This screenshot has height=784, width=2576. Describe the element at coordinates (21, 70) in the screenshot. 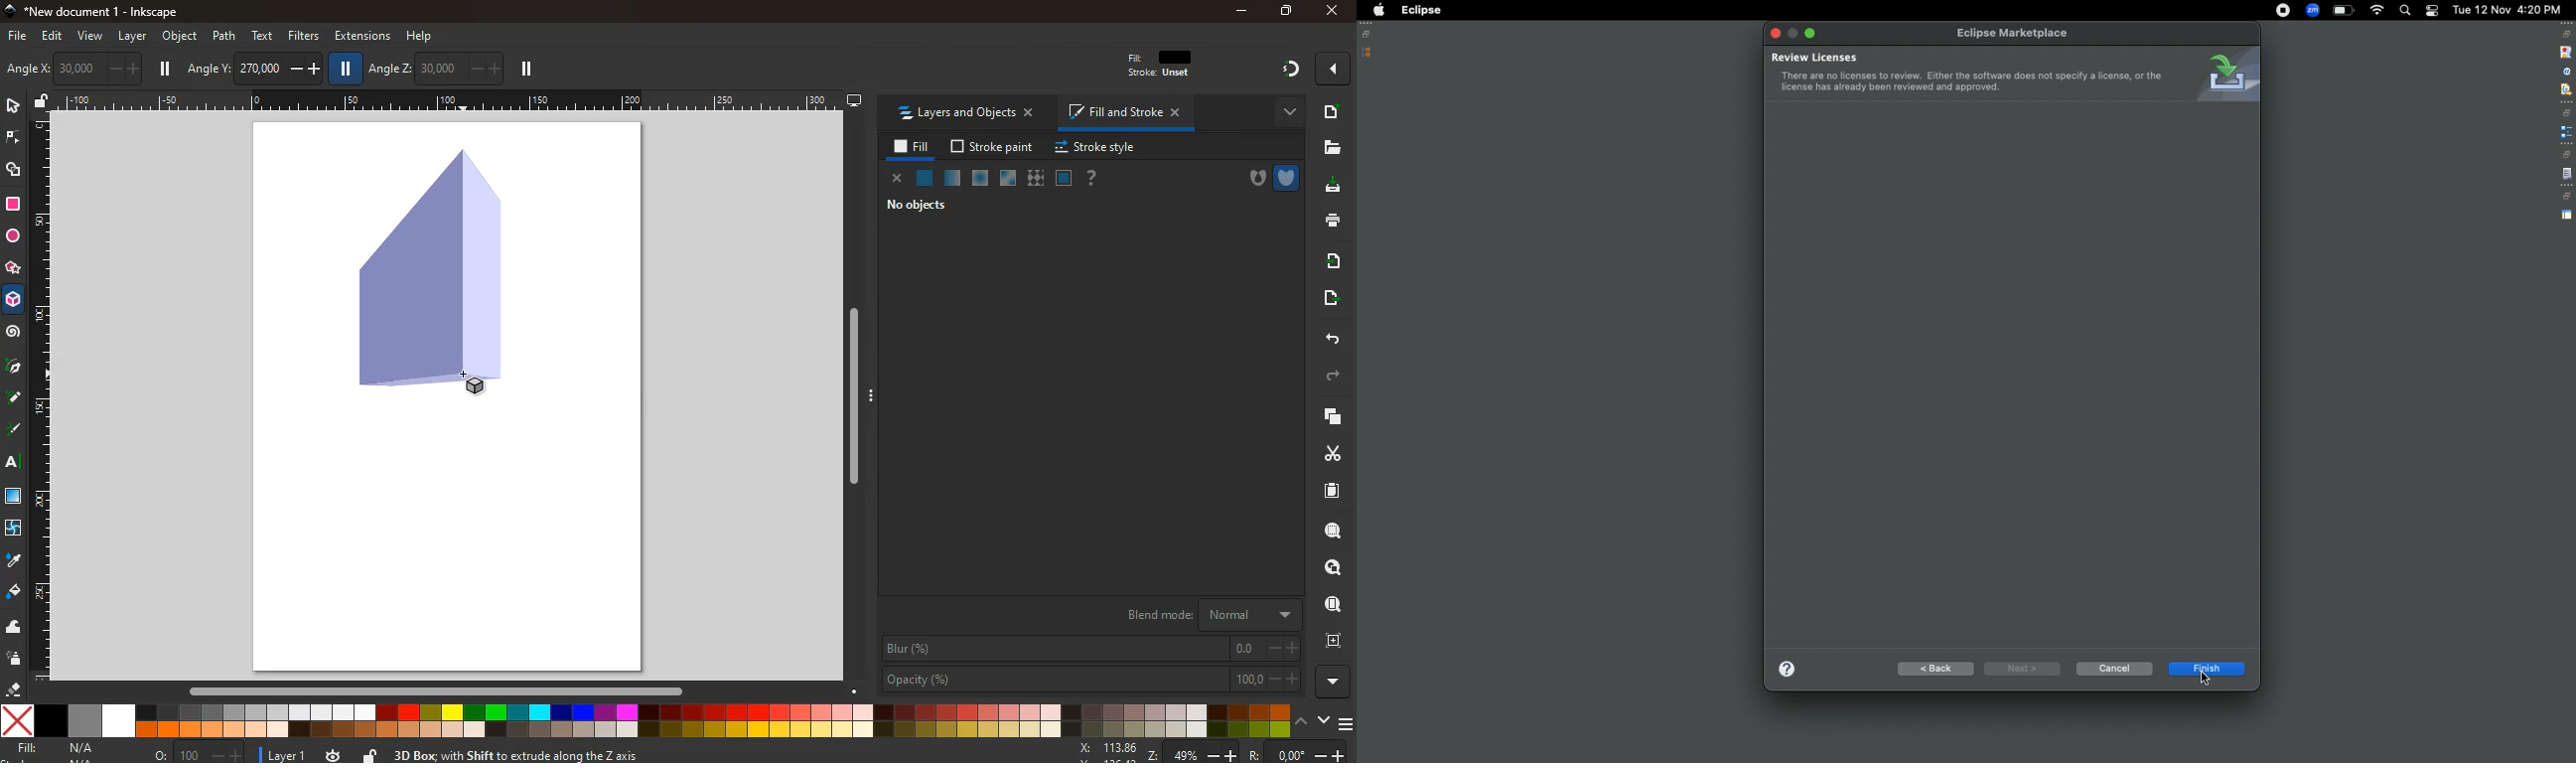

I see `photo` at that location.